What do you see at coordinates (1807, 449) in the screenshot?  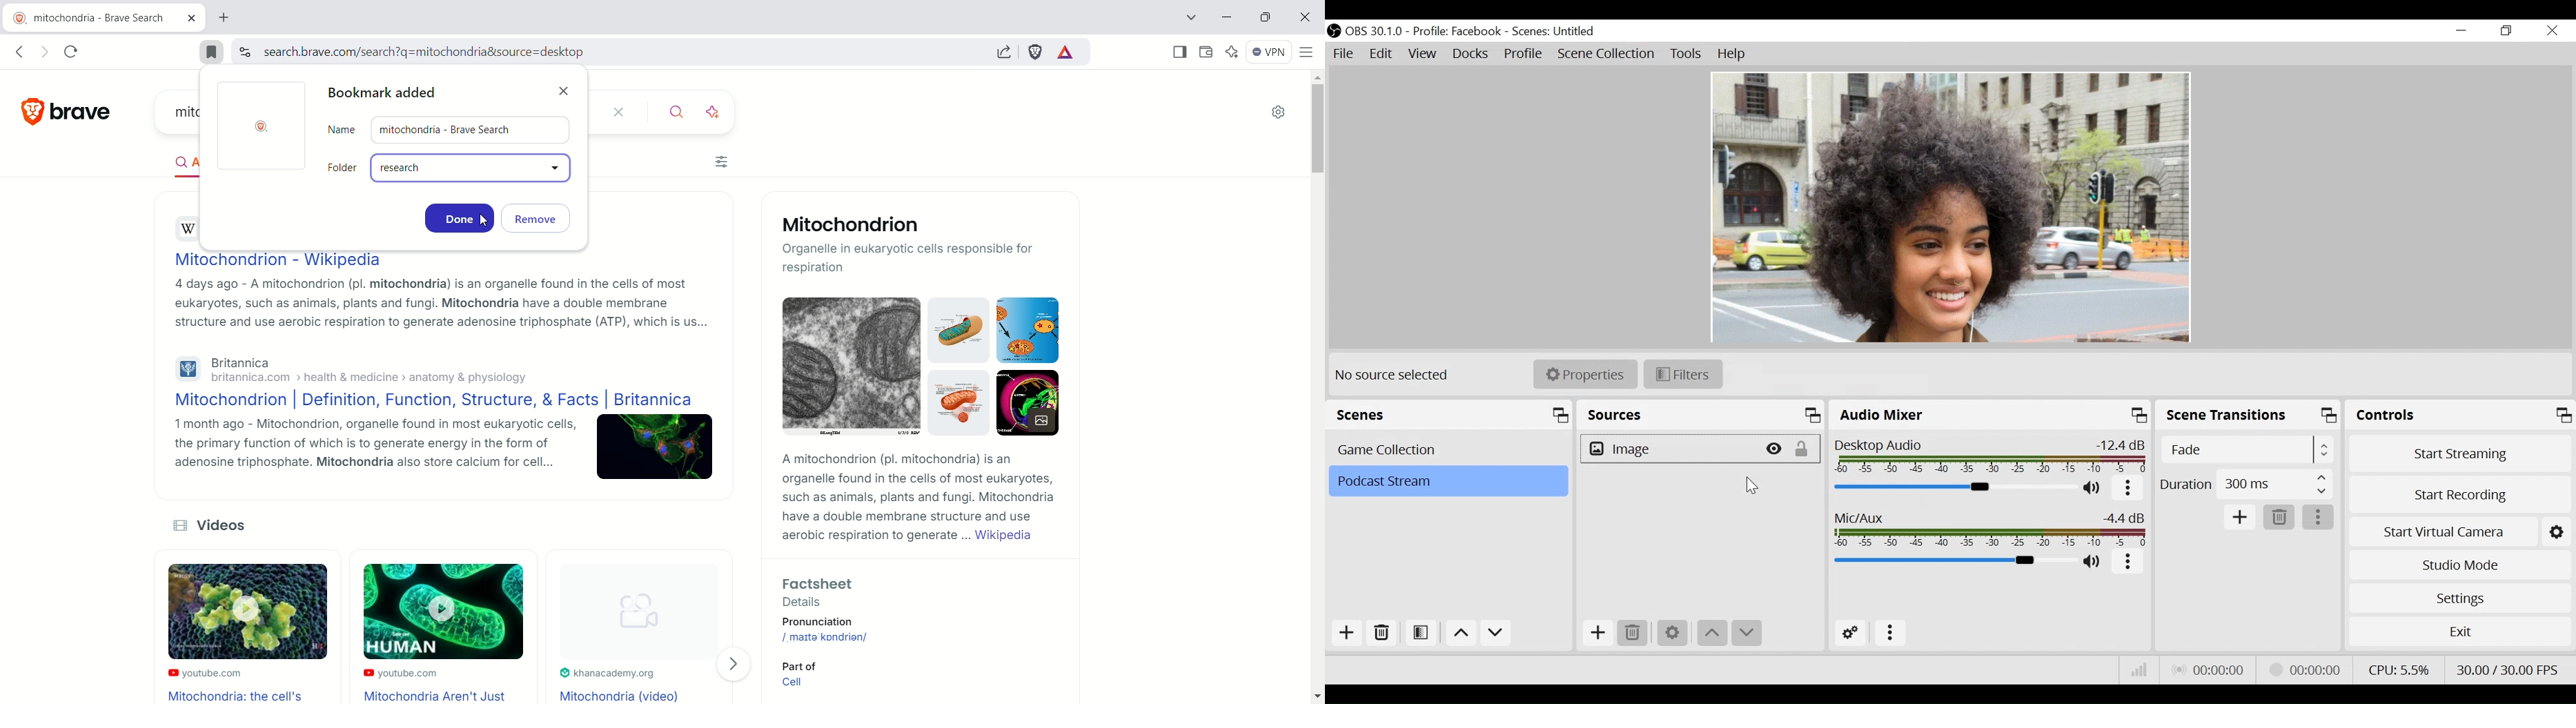 I see `(un)lock` at bounding box center [1807, 449].